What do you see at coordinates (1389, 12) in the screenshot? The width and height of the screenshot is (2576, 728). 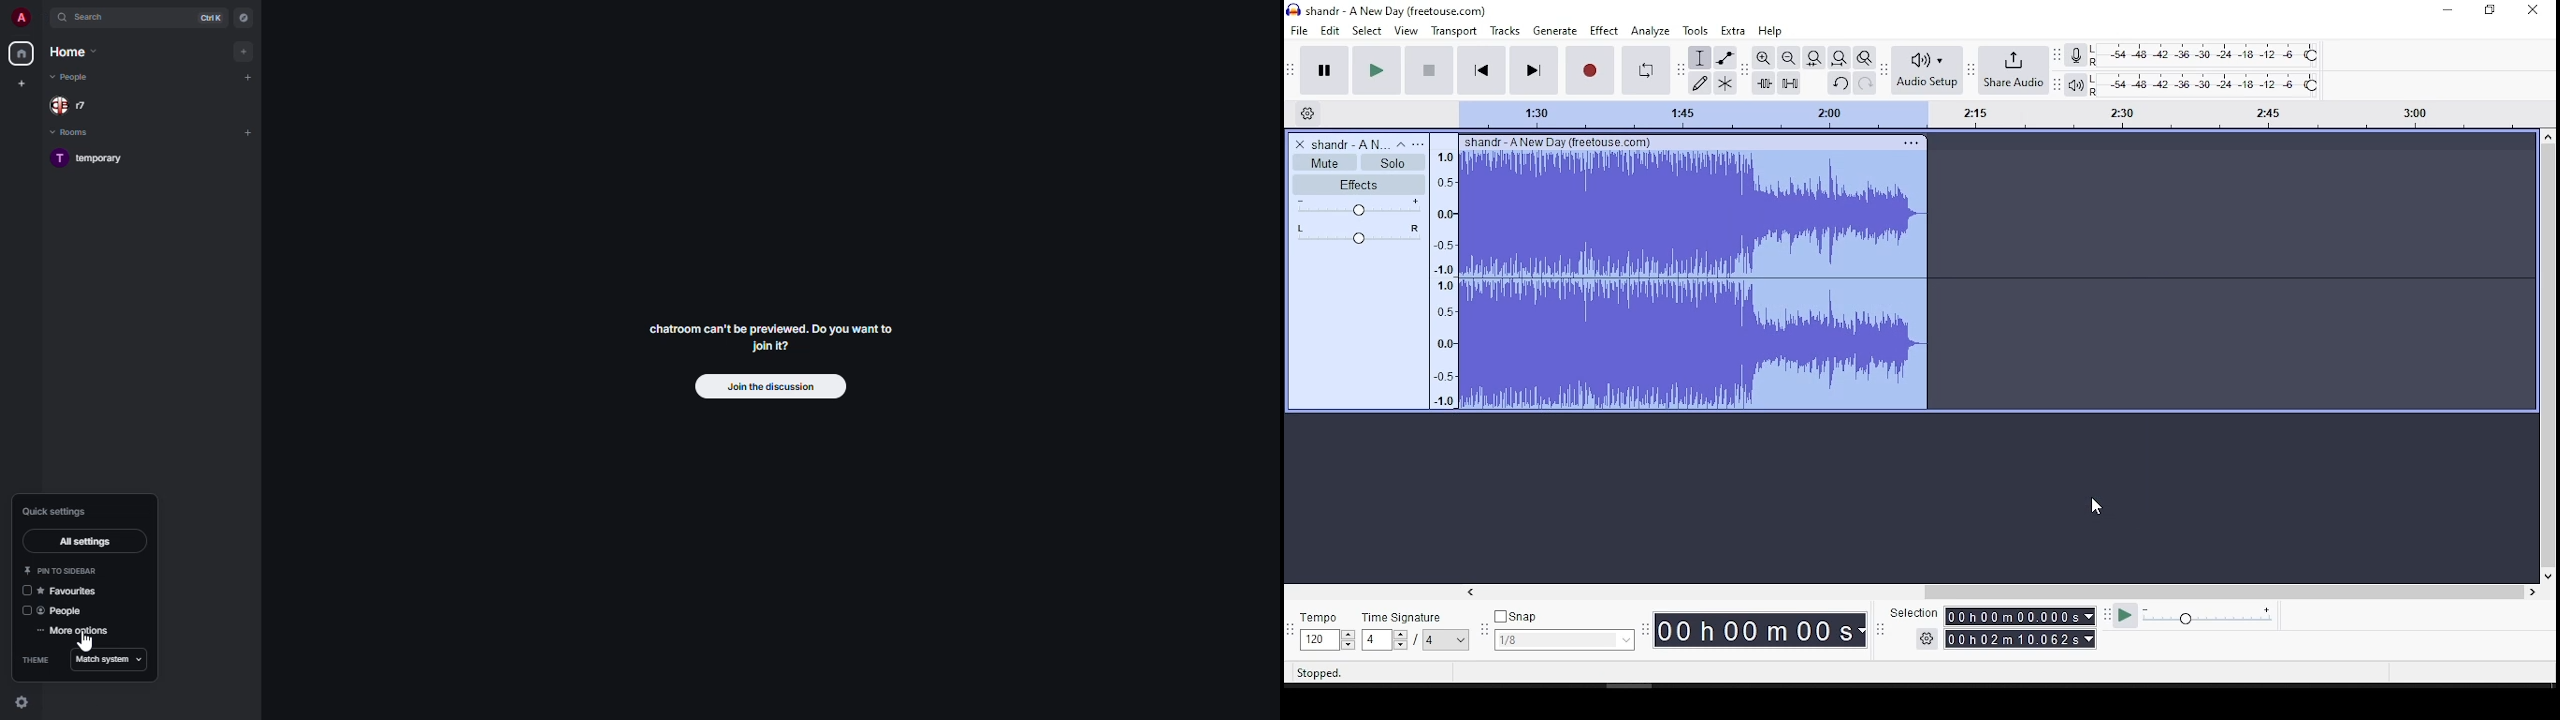 I see `icon and file name` at bounding box center [1389, 12].